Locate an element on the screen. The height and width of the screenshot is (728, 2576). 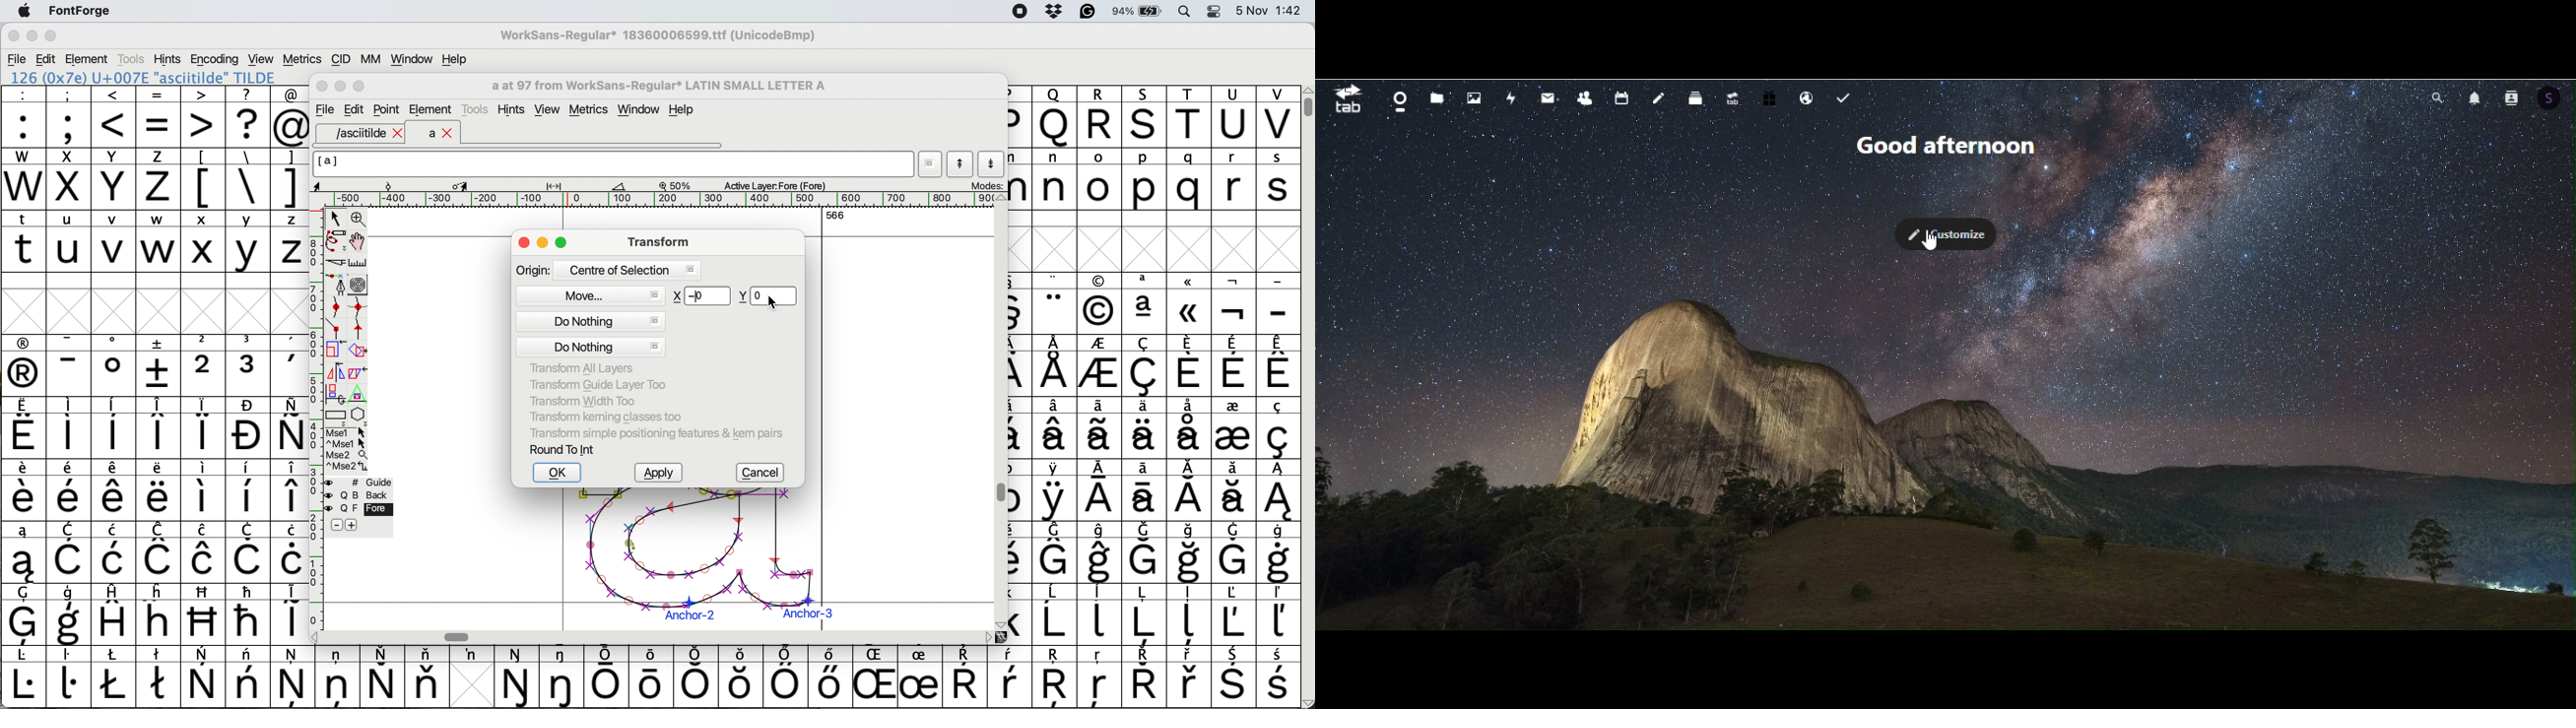
v is located at coordinates (114, 242).